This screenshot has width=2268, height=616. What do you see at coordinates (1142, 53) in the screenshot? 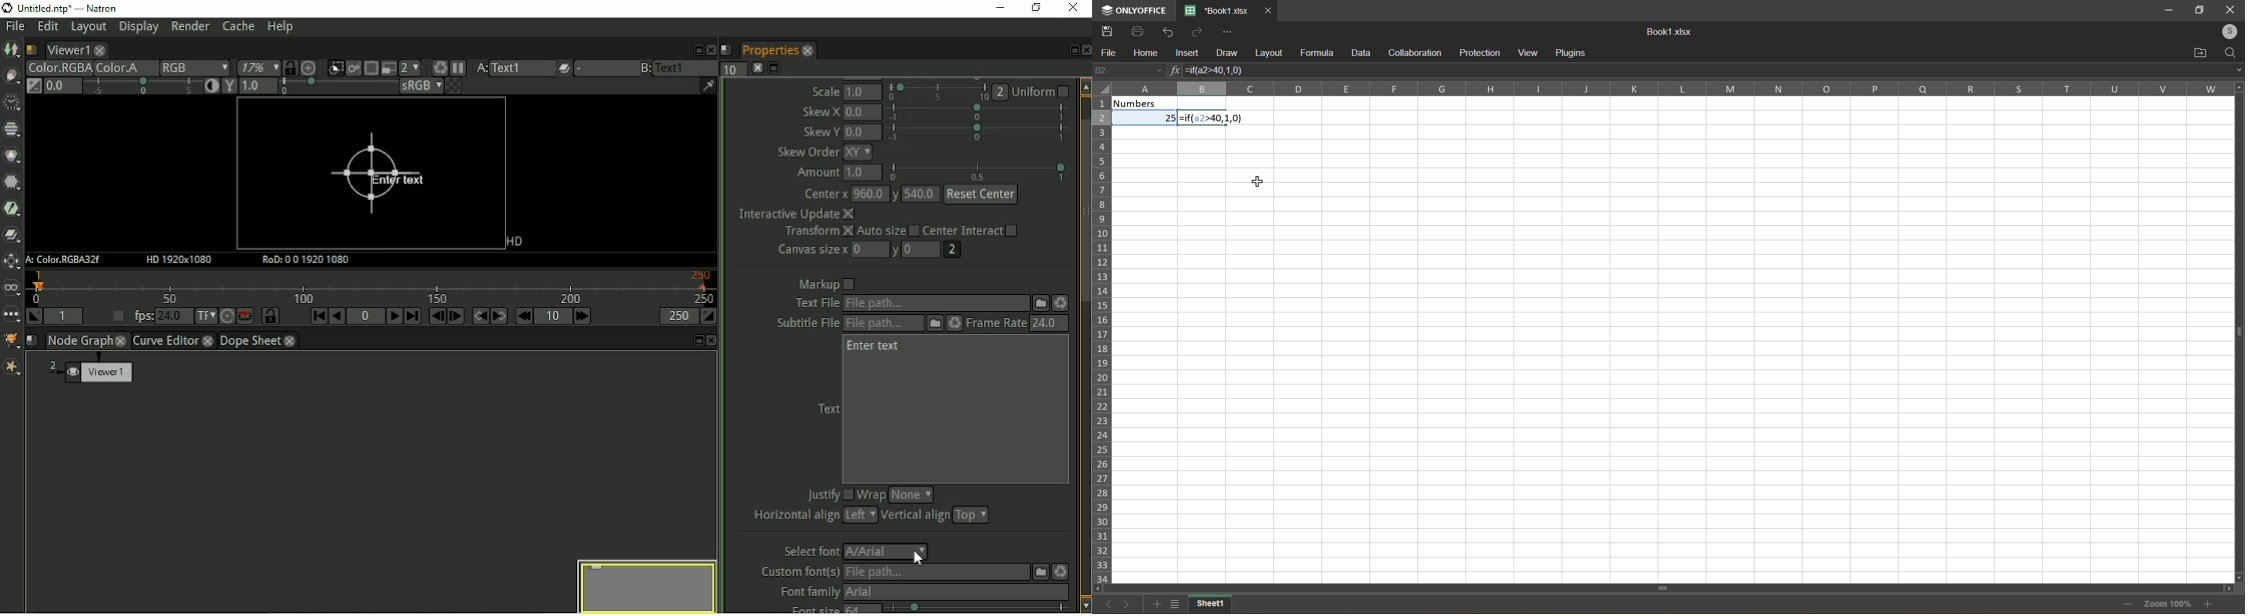
I see `home` at bounding box center [1142, 53].